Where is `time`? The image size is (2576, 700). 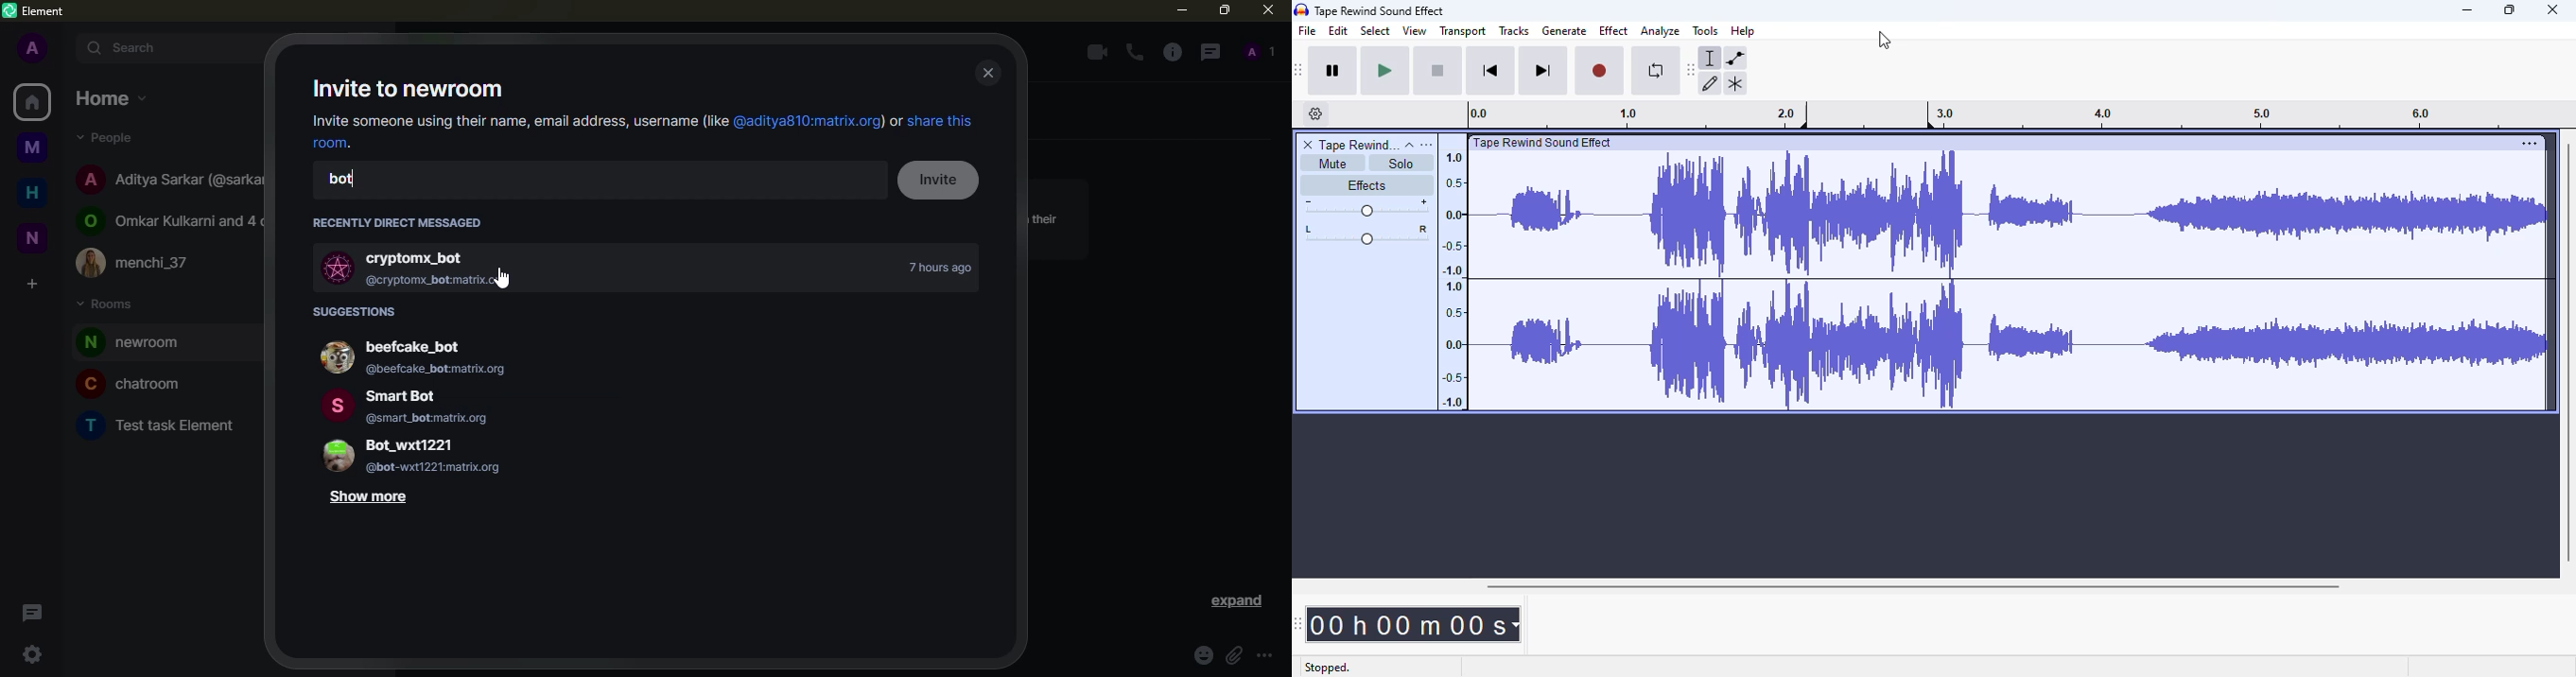
time is located at coordinates (942, 266).